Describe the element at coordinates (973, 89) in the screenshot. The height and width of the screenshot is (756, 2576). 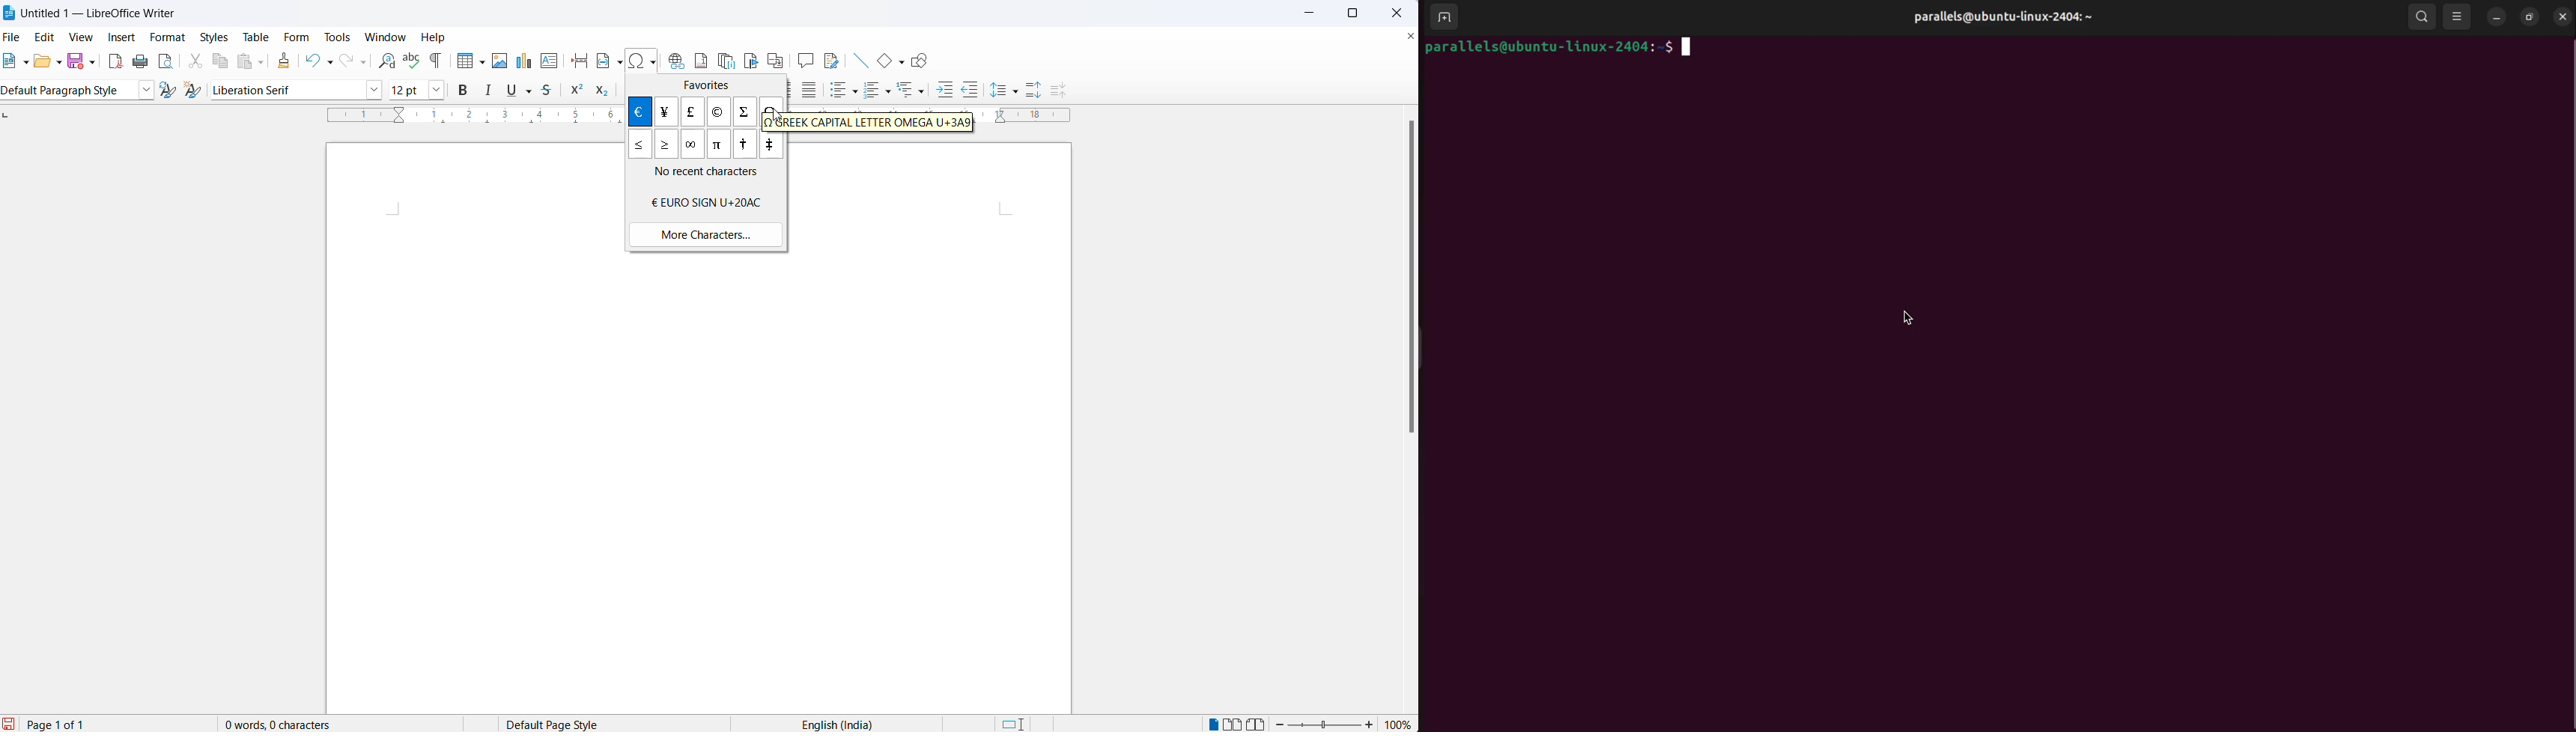
I see `decrease indent` at that location.